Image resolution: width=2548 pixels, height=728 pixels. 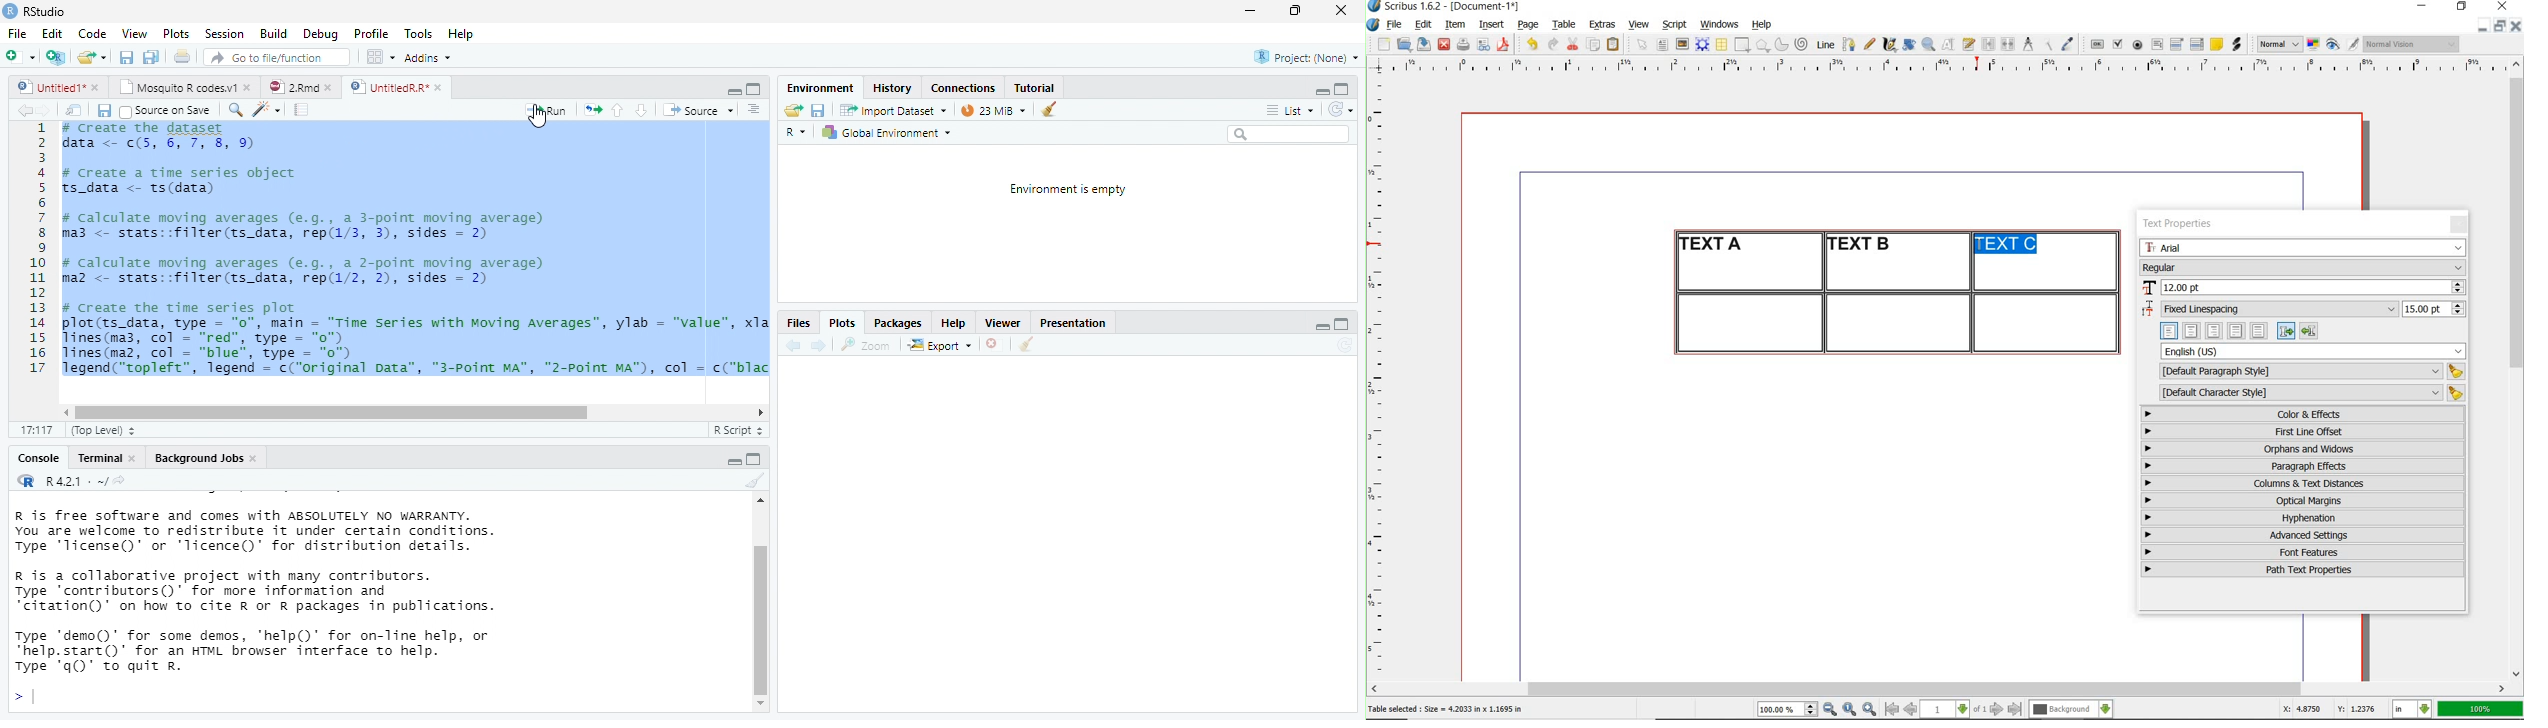 I want to click on export, so click(x=939, y=346).